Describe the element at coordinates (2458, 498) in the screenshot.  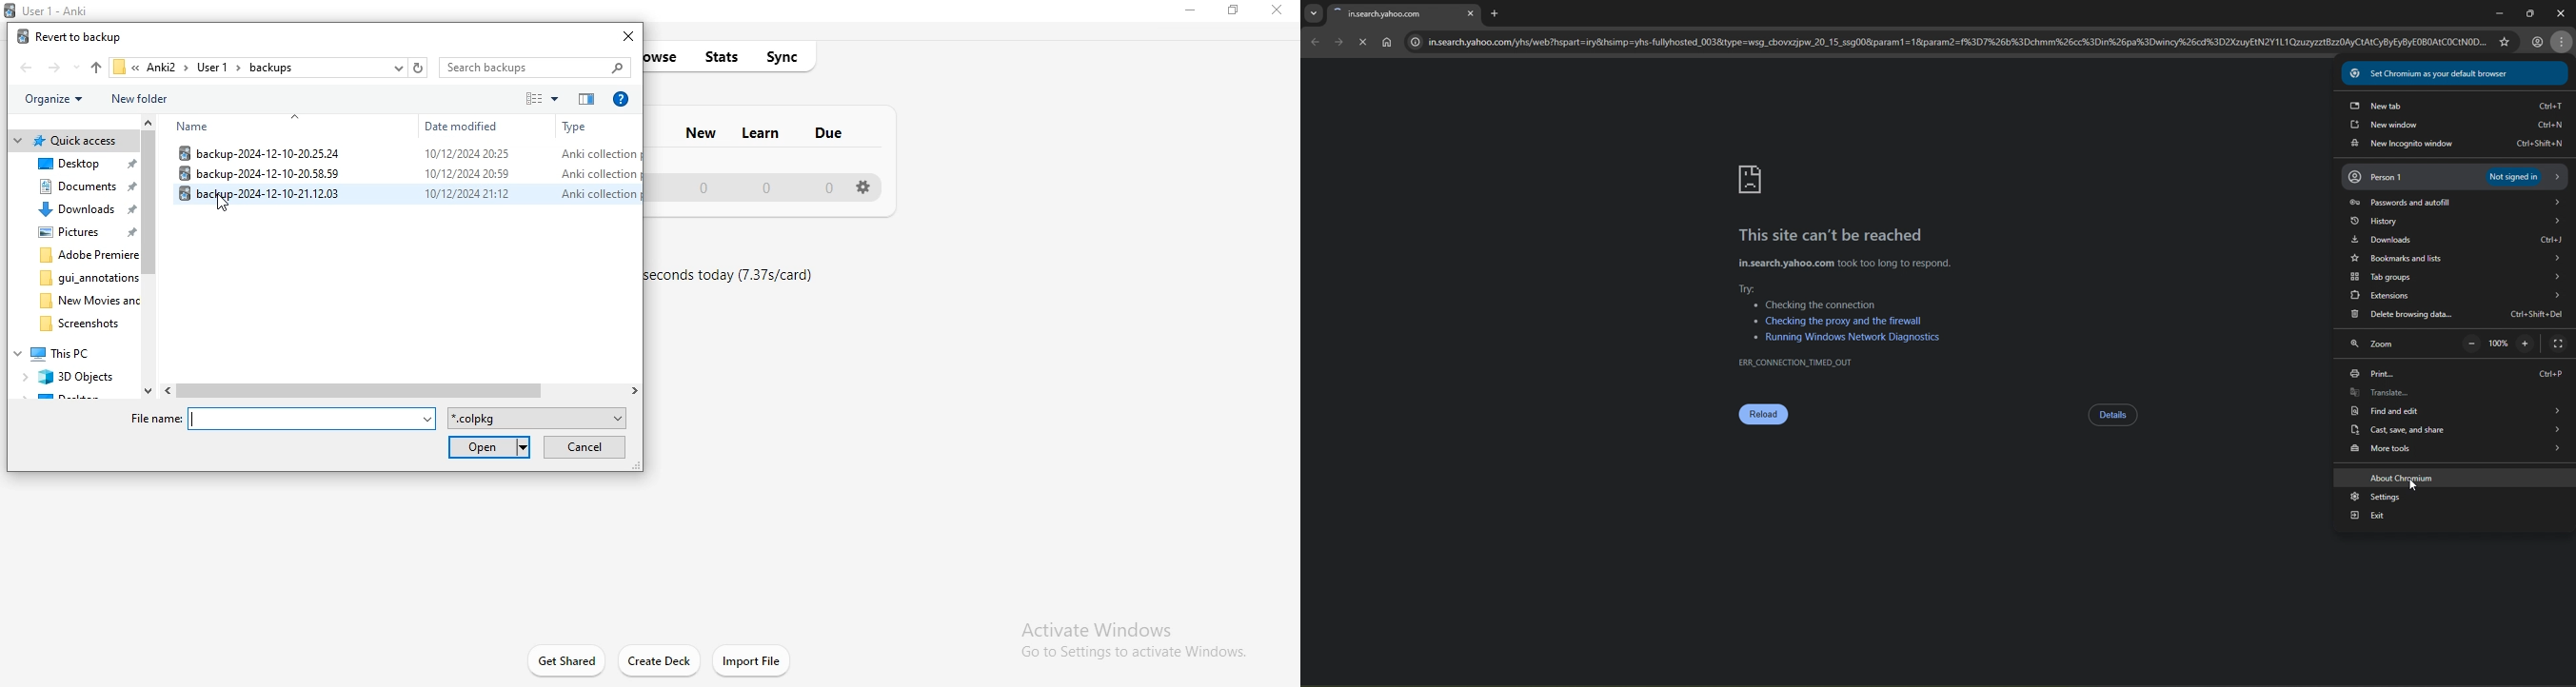
I see `settings` at that location.